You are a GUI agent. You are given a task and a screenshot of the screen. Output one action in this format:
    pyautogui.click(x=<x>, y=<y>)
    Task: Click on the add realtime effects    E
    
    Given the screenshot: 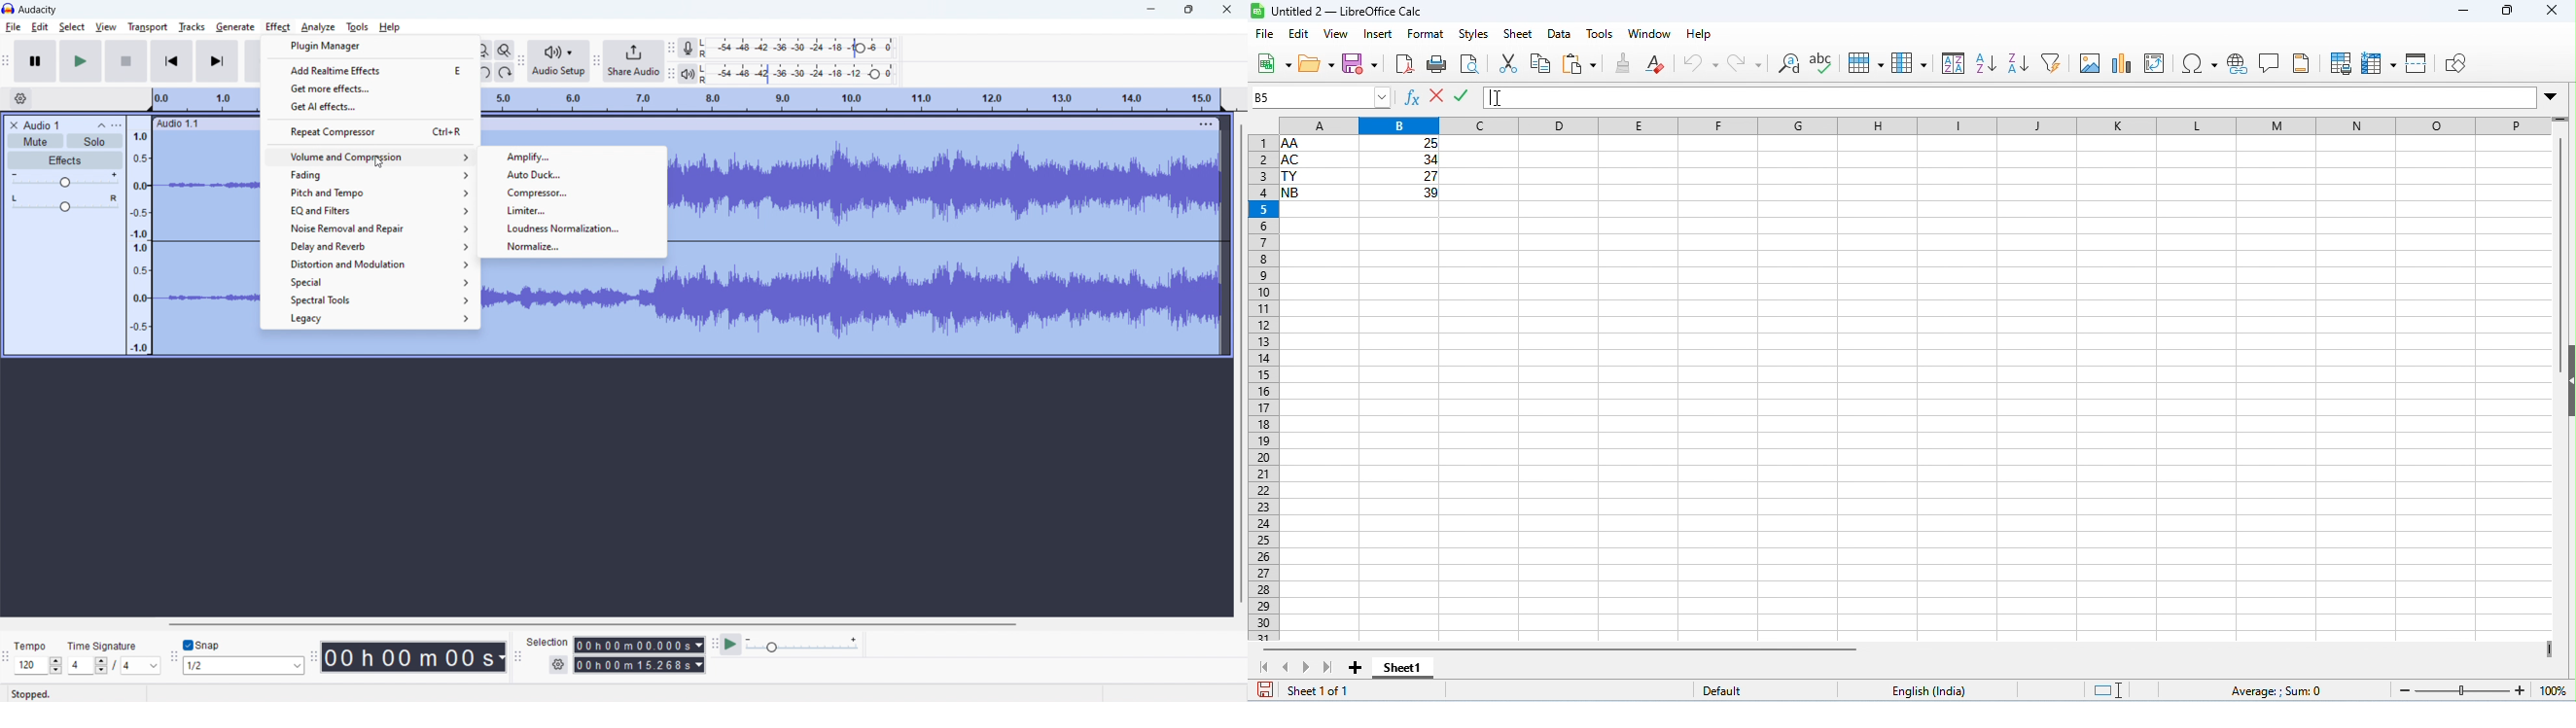 What is the action you would take?
    pyautogui.click(x=371, y=70)
    